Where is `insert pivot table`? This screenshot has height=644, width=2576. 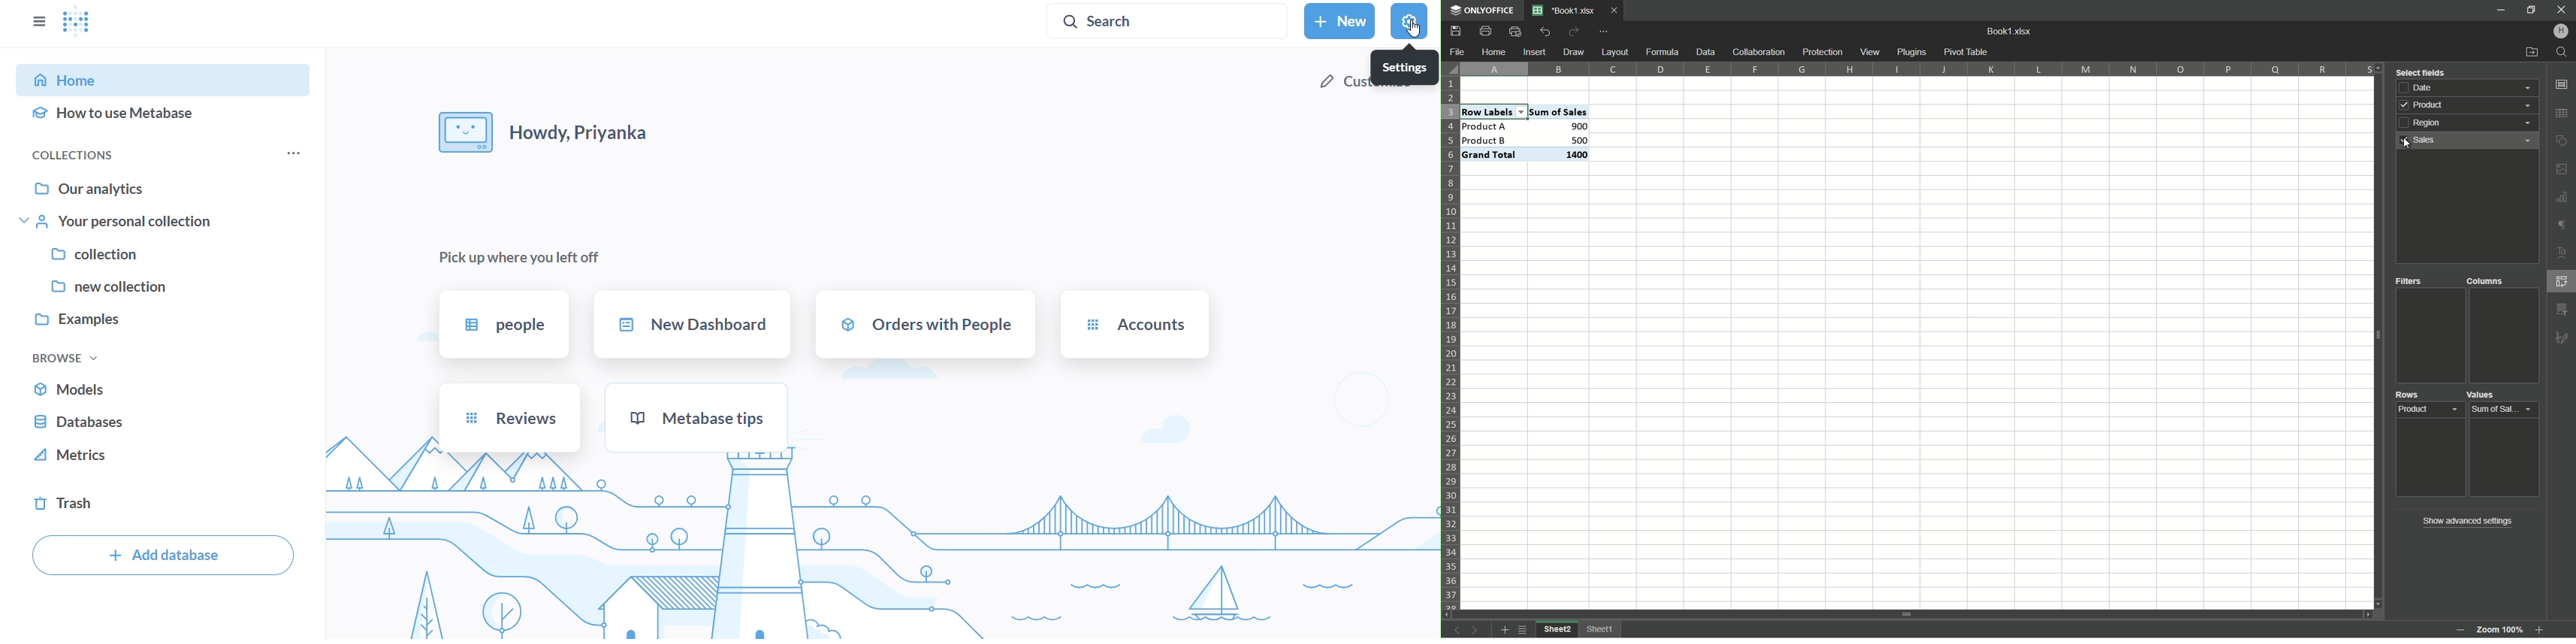
insert pivot table is located at coordinates (2562, 282).